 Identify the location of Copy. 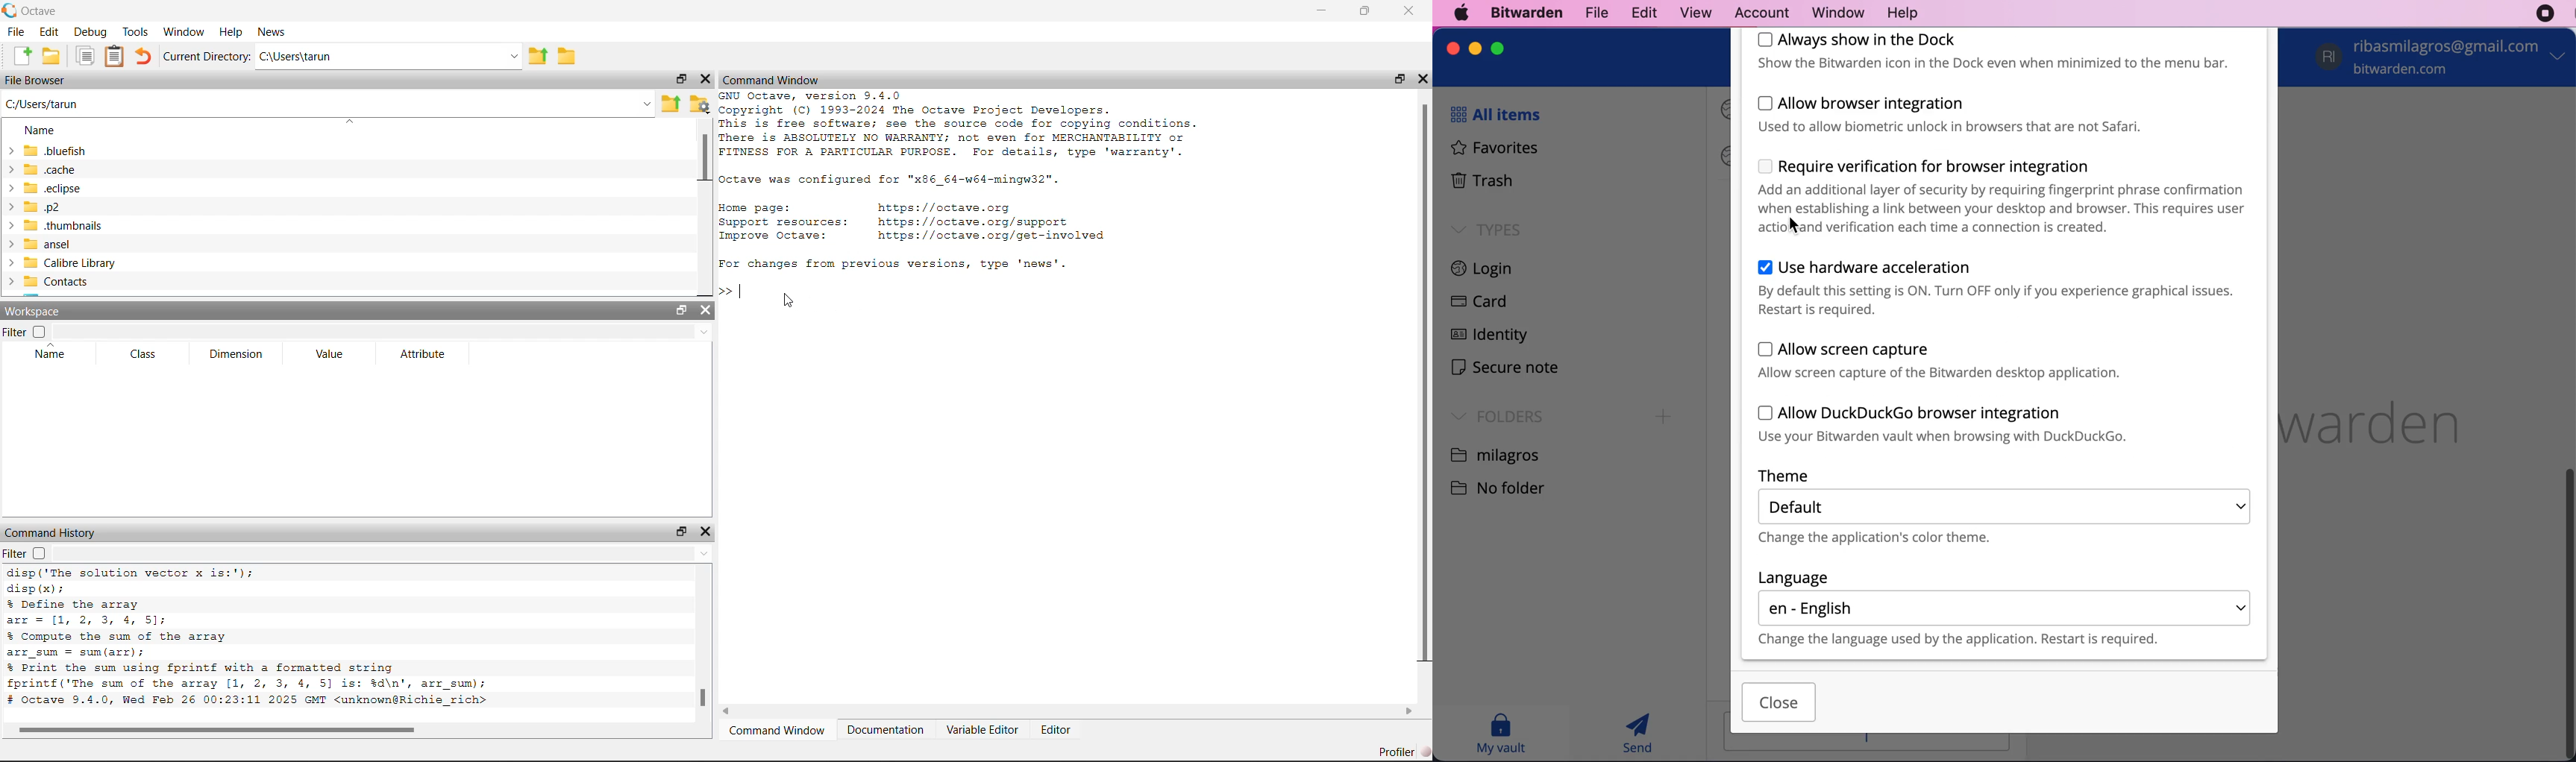
(87, 56).